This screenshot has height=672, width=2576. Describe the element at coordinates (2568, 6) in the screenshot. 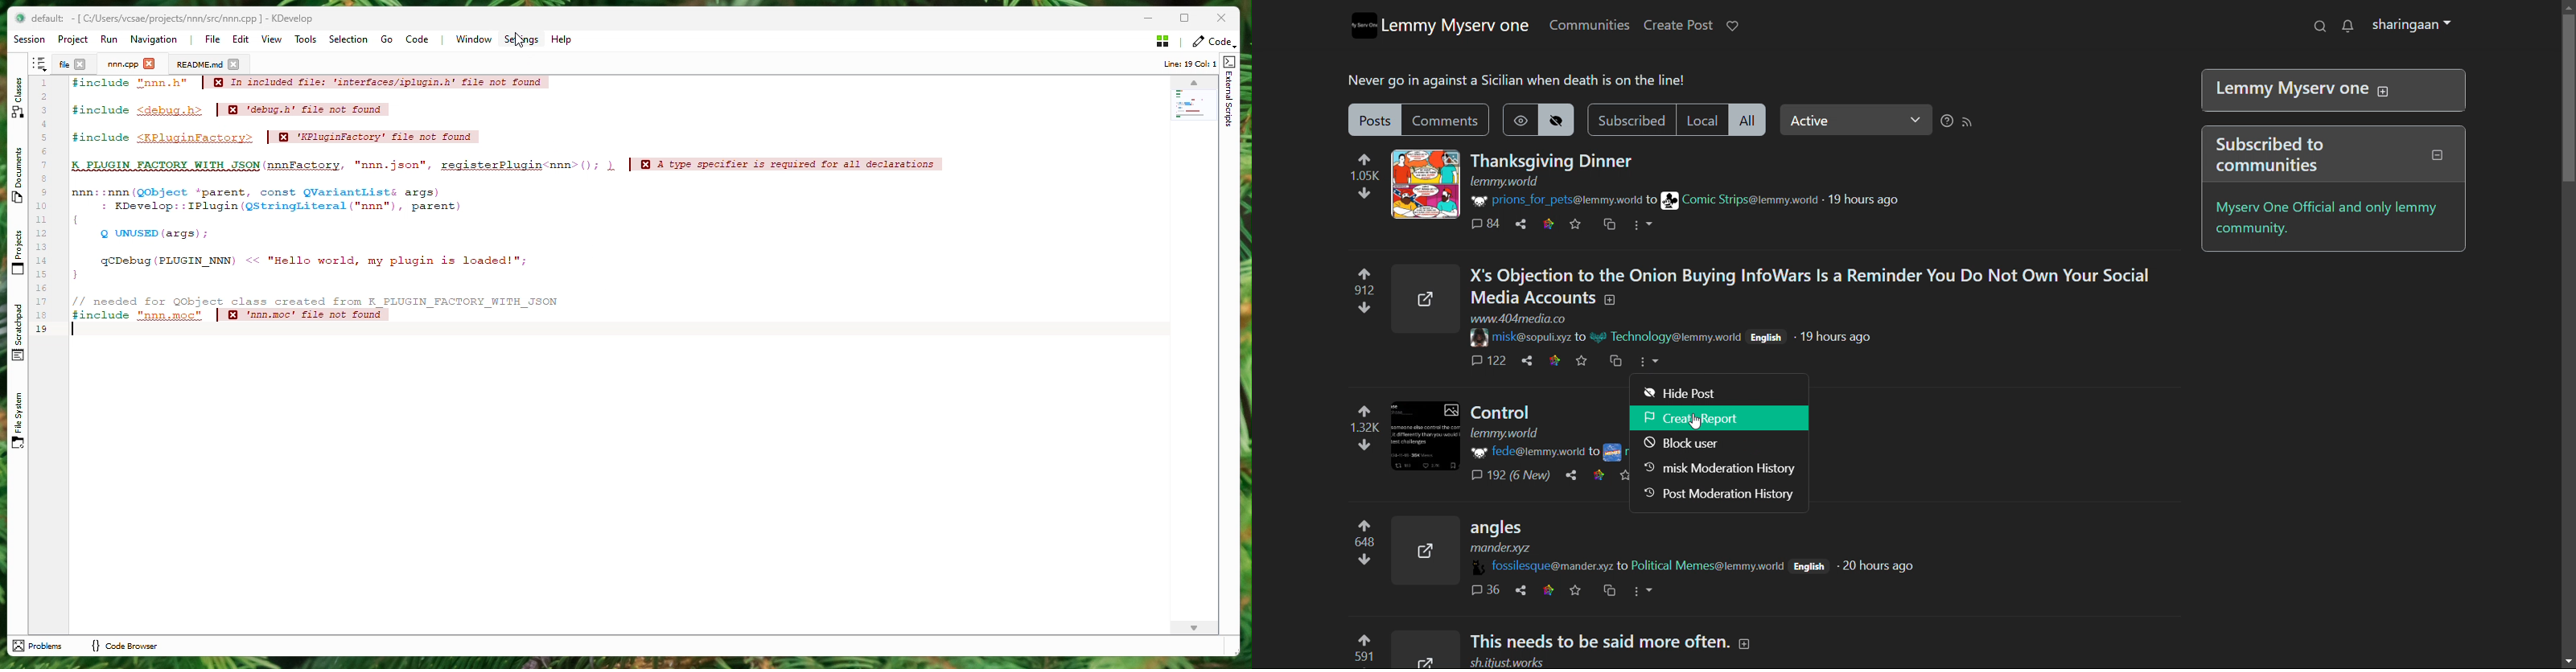

I see `scroll up` at that location.